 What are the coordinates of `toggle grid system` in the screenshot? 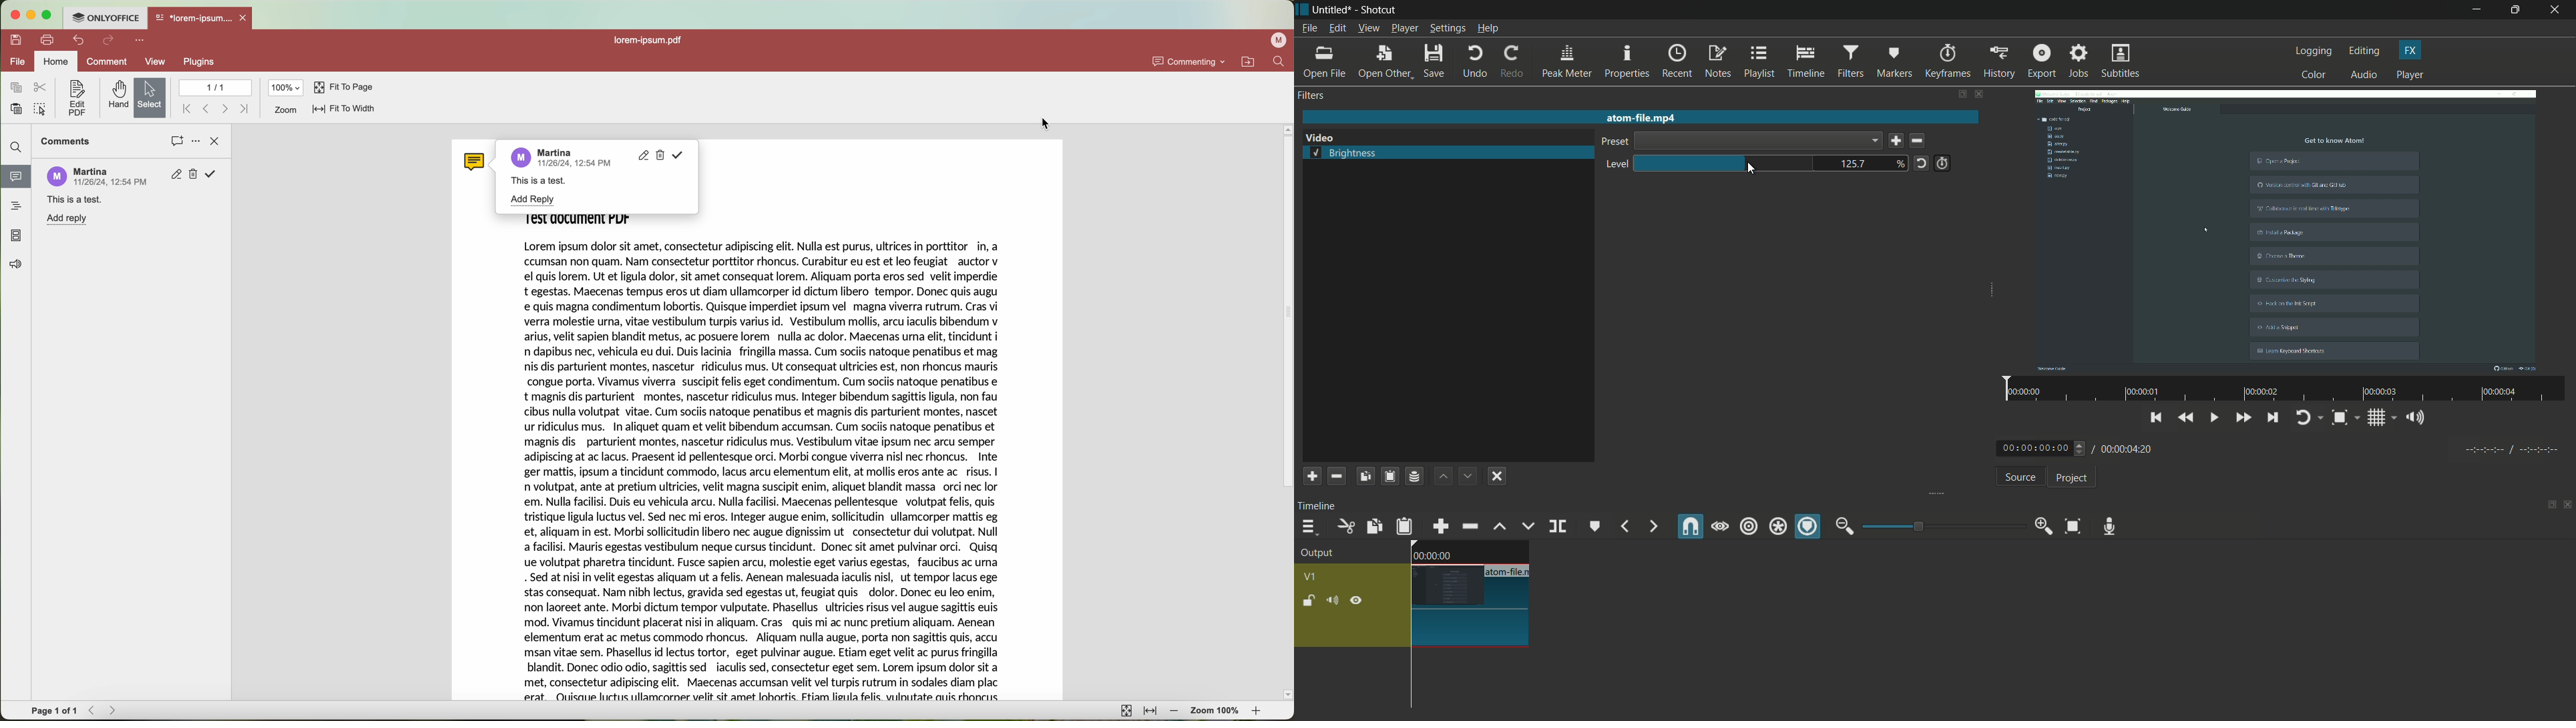 It's located at (2383, 420).